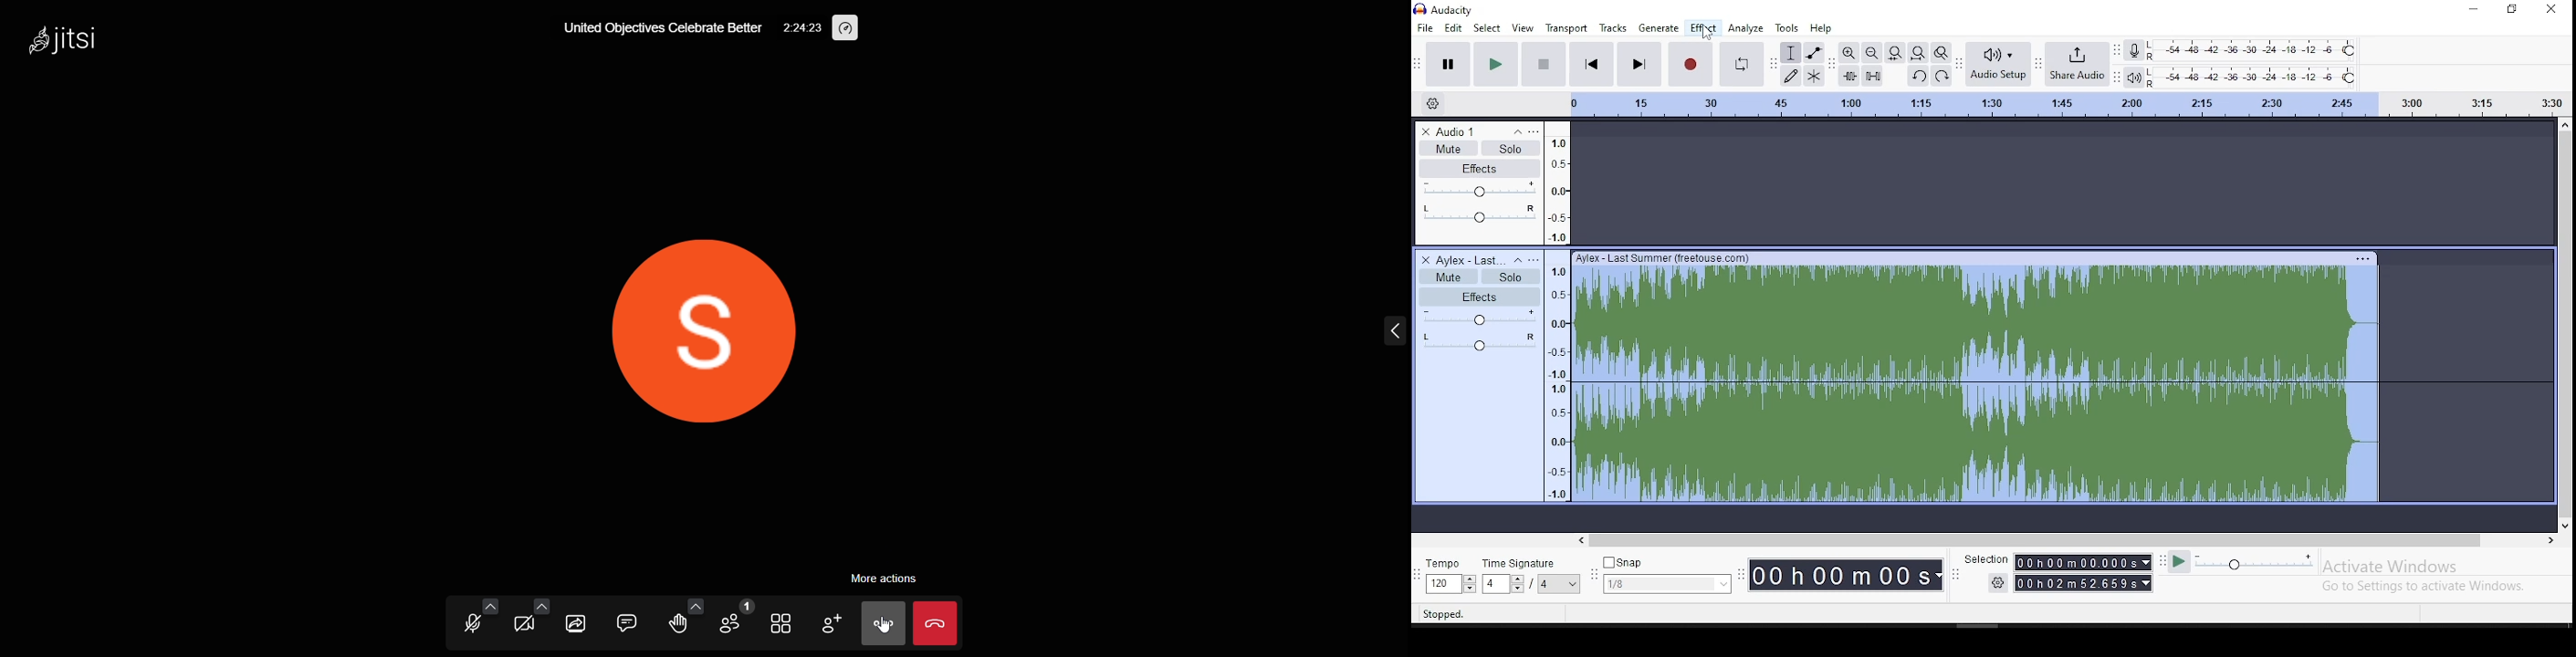 This screenshot has height=672, width=2576. Describe the element at coordinates (2255, 51) in the screenshot. I see `recording level` at that location.